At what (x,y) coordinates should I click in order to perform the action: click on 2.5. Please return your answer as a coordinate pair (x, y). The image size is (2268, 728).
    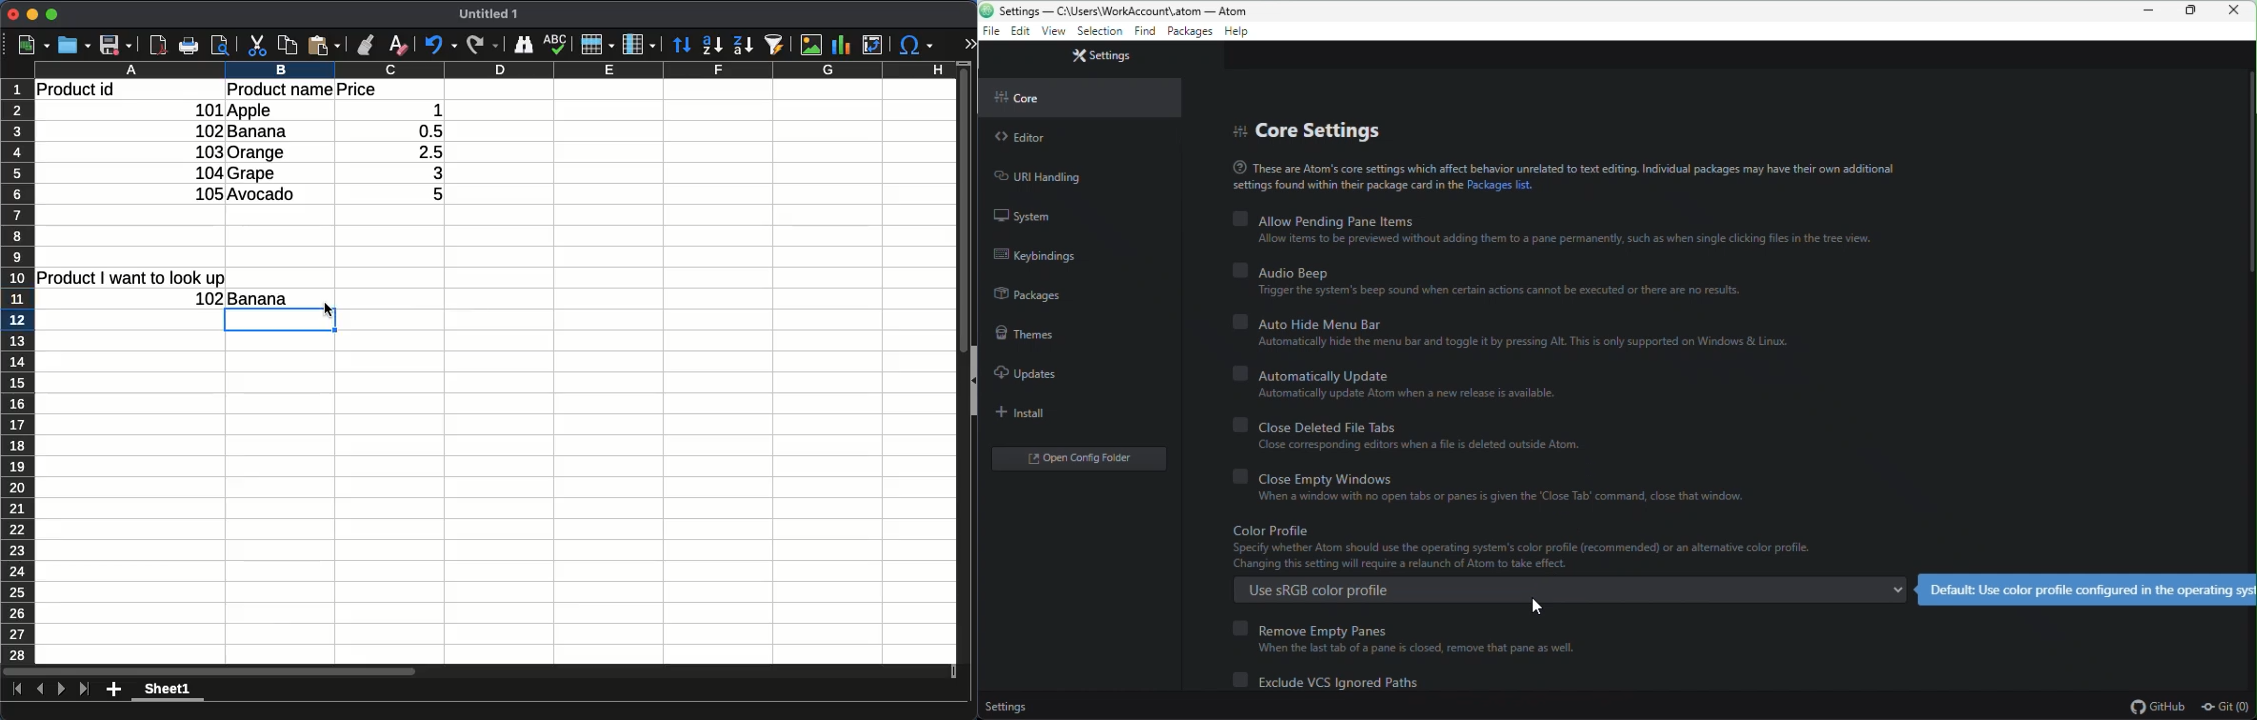
    Looking at the image, I should click on (423, 151).